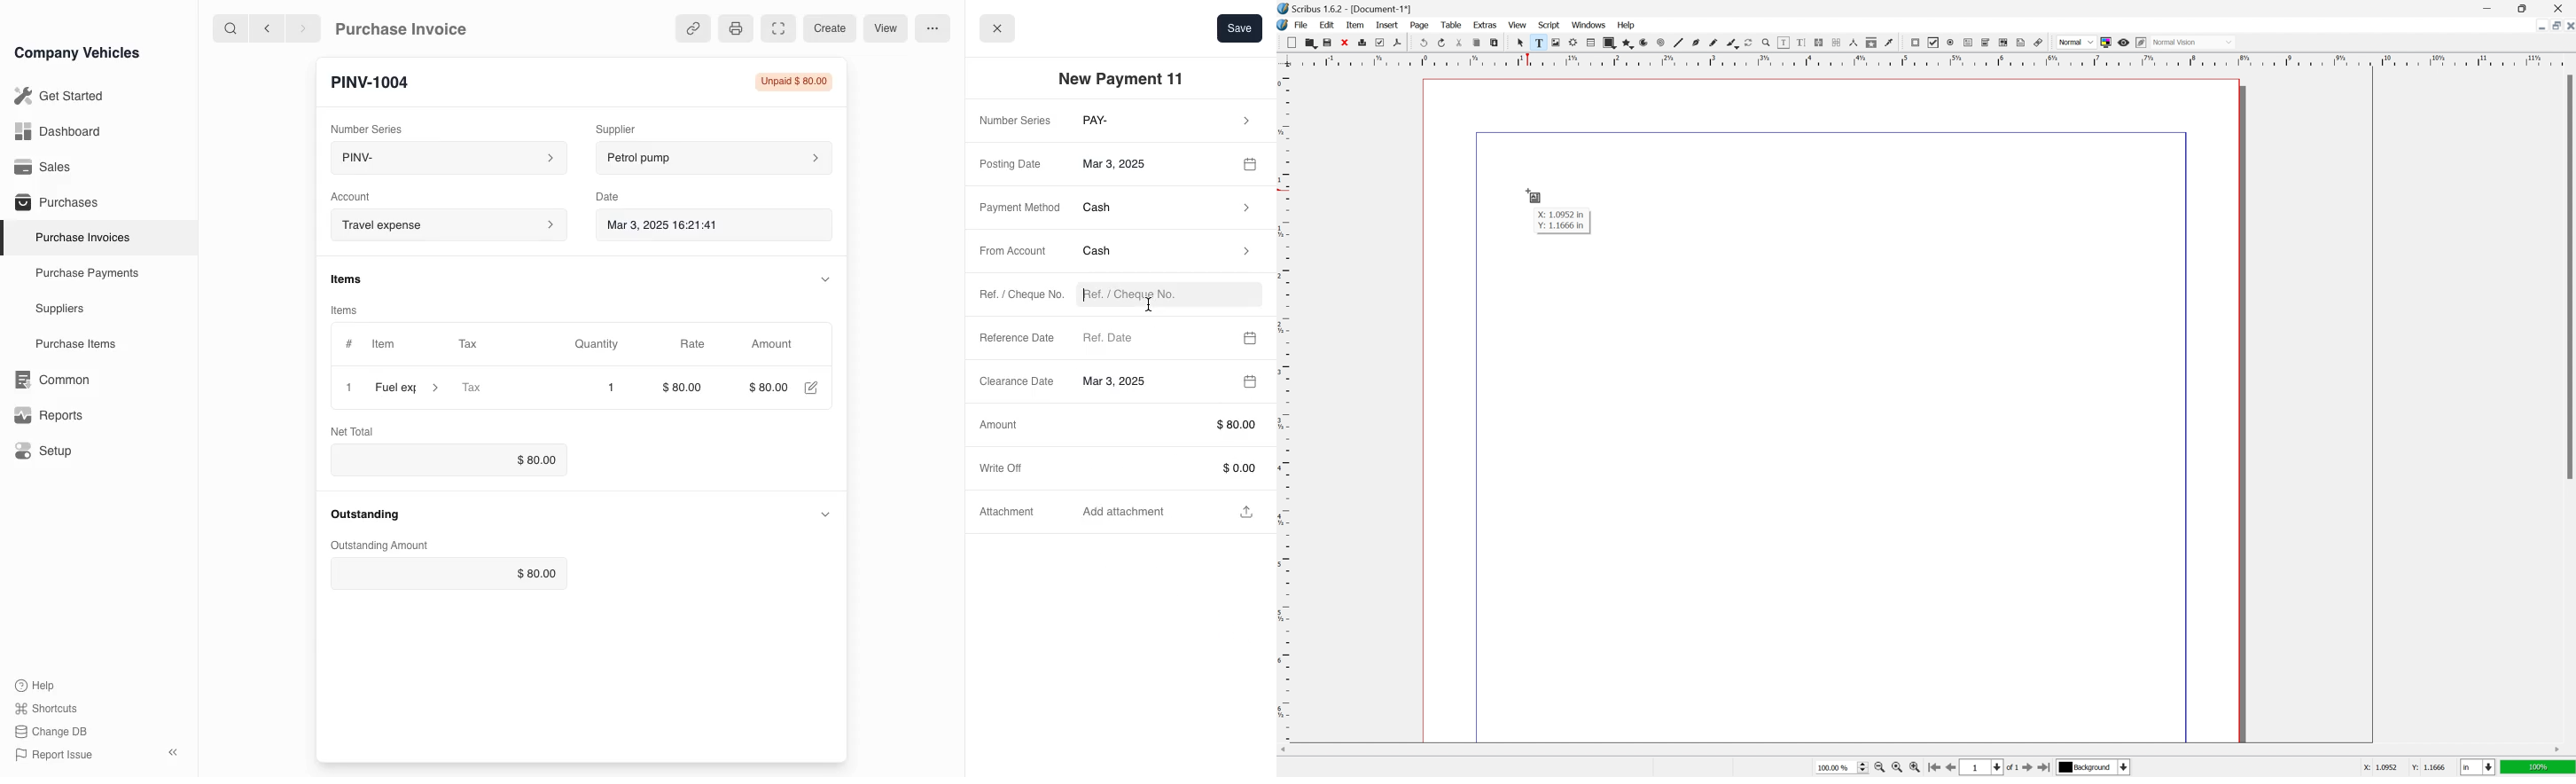  Describe the element at coordinates (57, 756) in the screenshot. I see `Report issue` at that location.